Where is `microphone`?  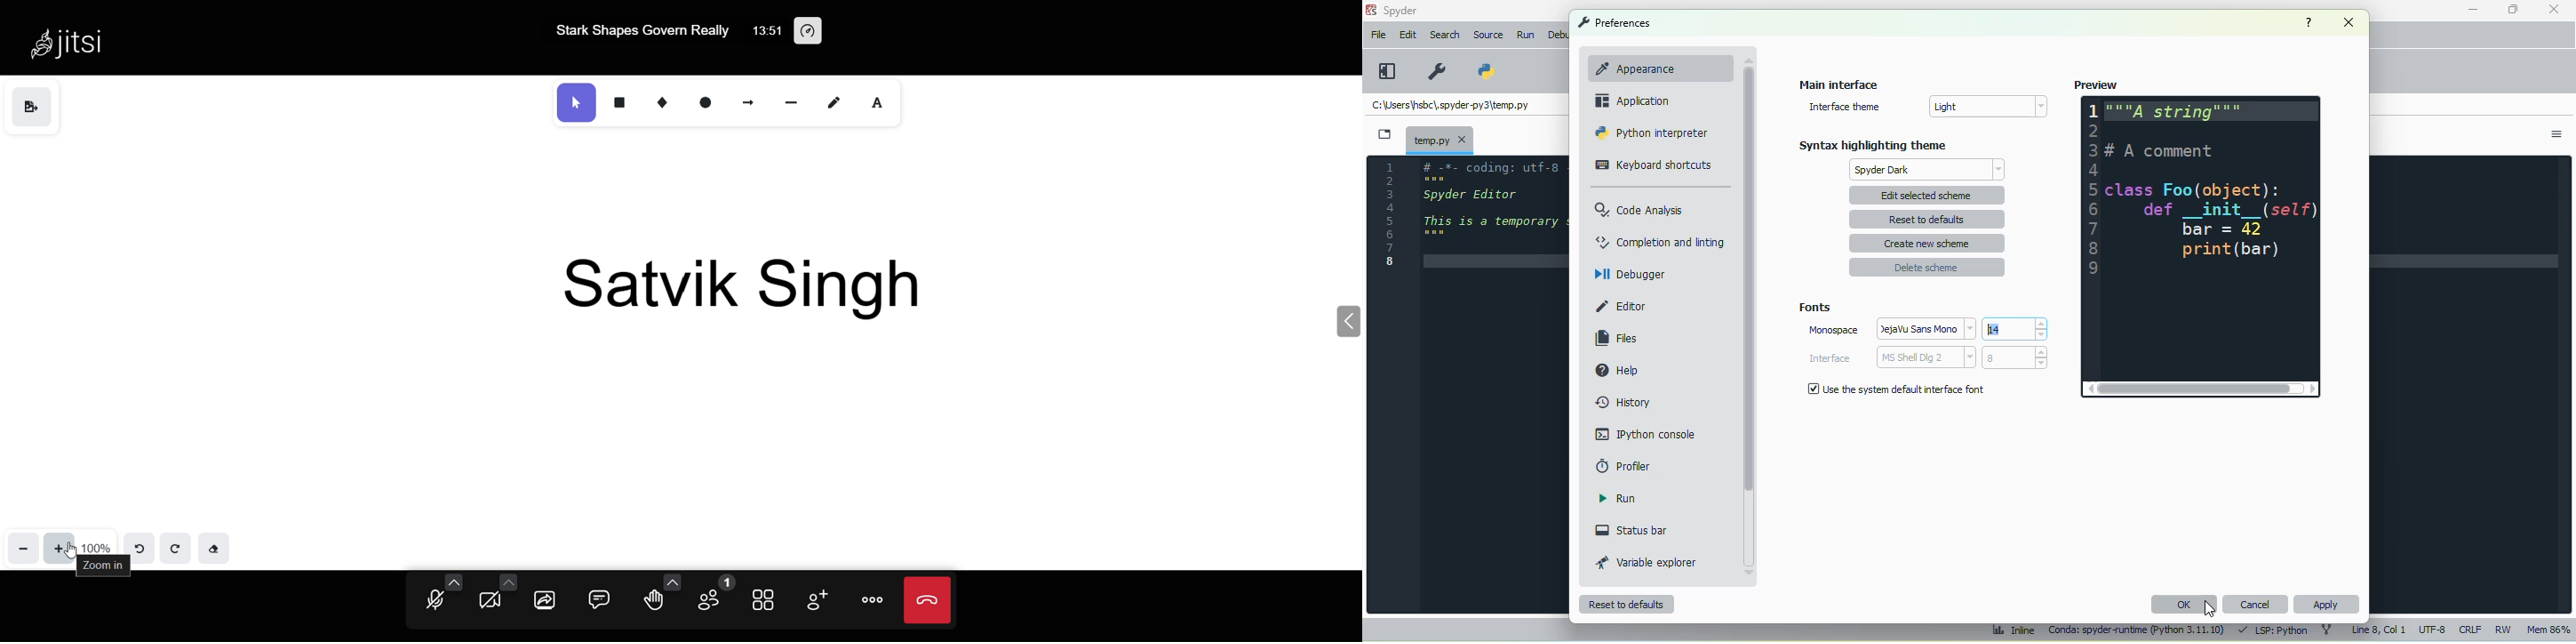
microphone is located at coordinates (433, 602).